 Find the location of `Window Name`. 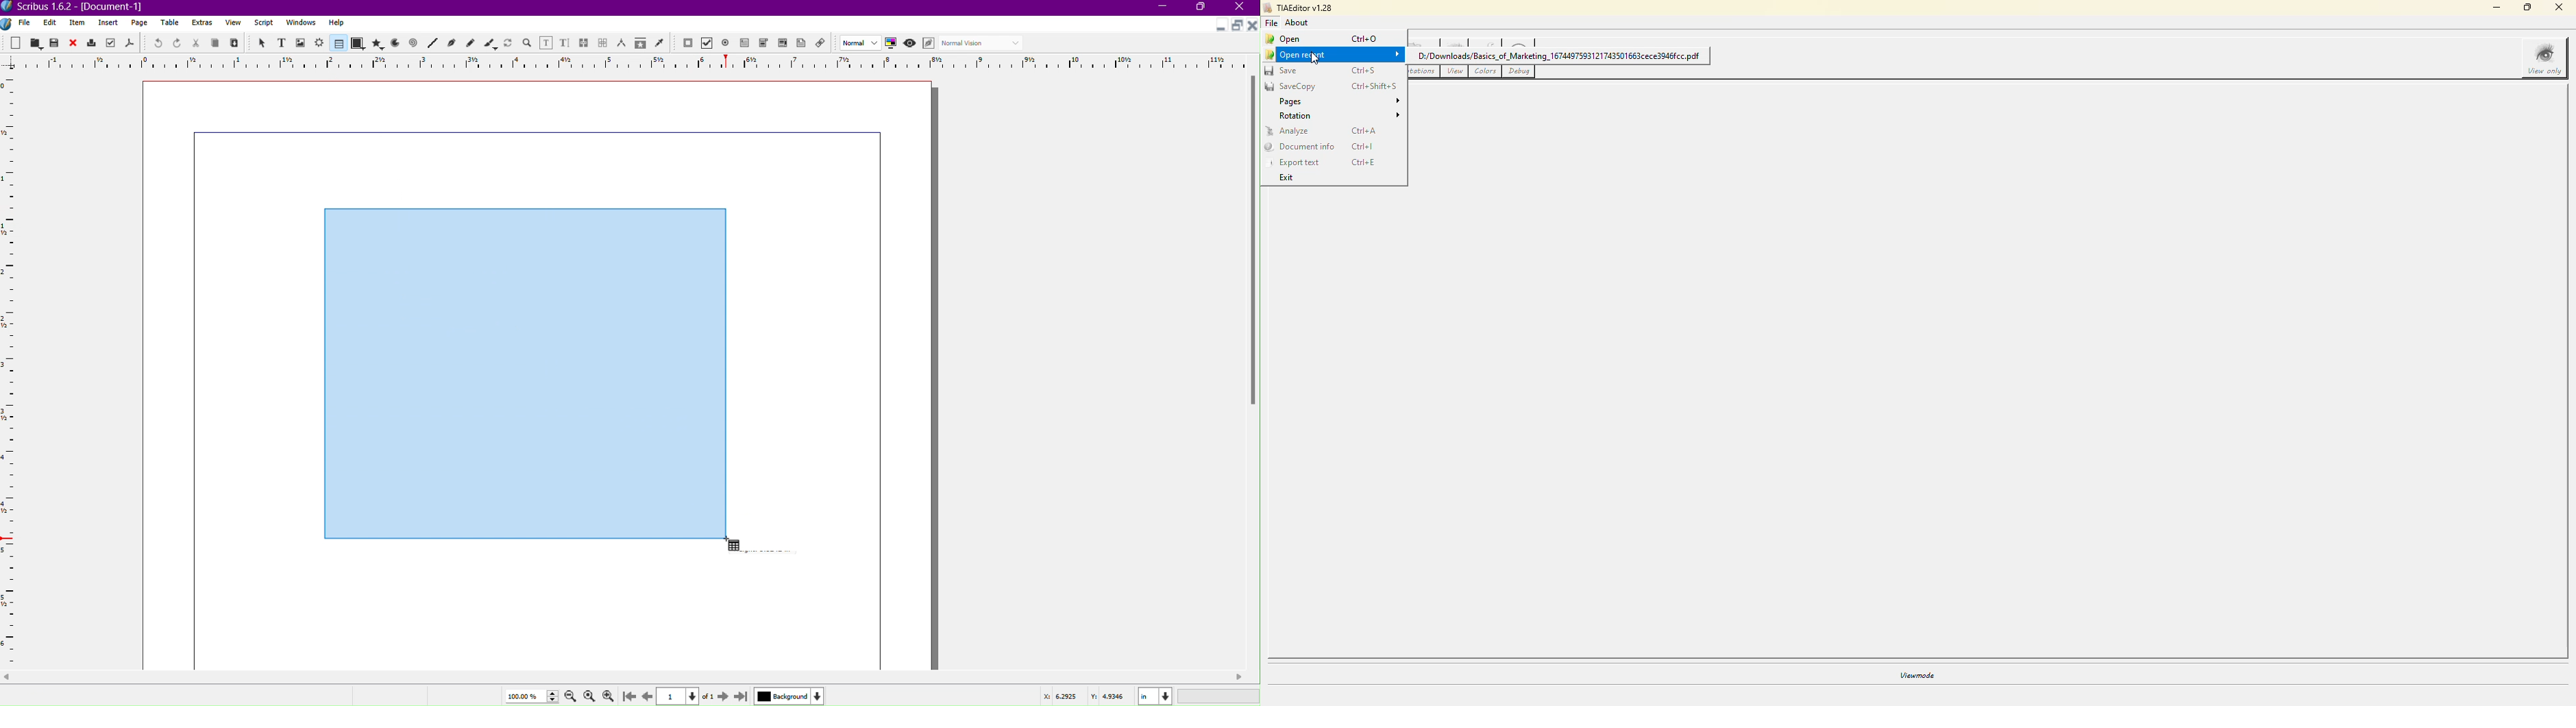

Window Name is located at coordinates (80, 7).